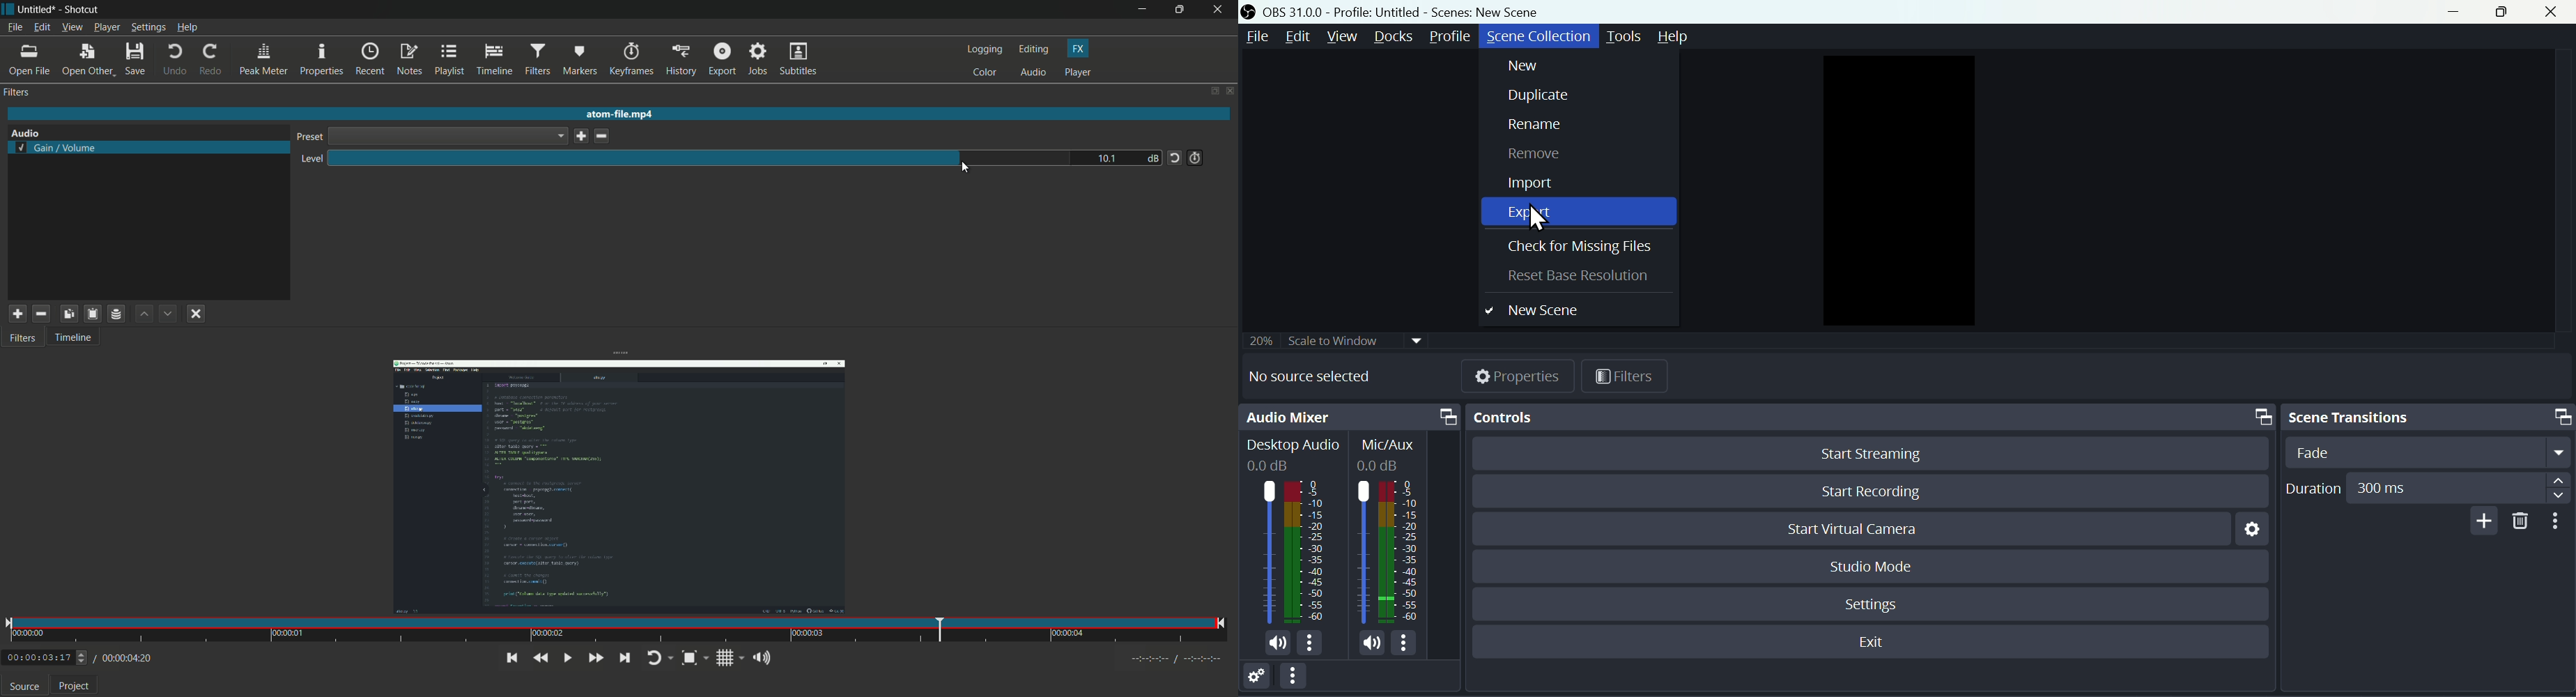  I want to click on OBS 30.0 .0 Profile: untitled, Scenes: New scenes, so click(1398, 11).